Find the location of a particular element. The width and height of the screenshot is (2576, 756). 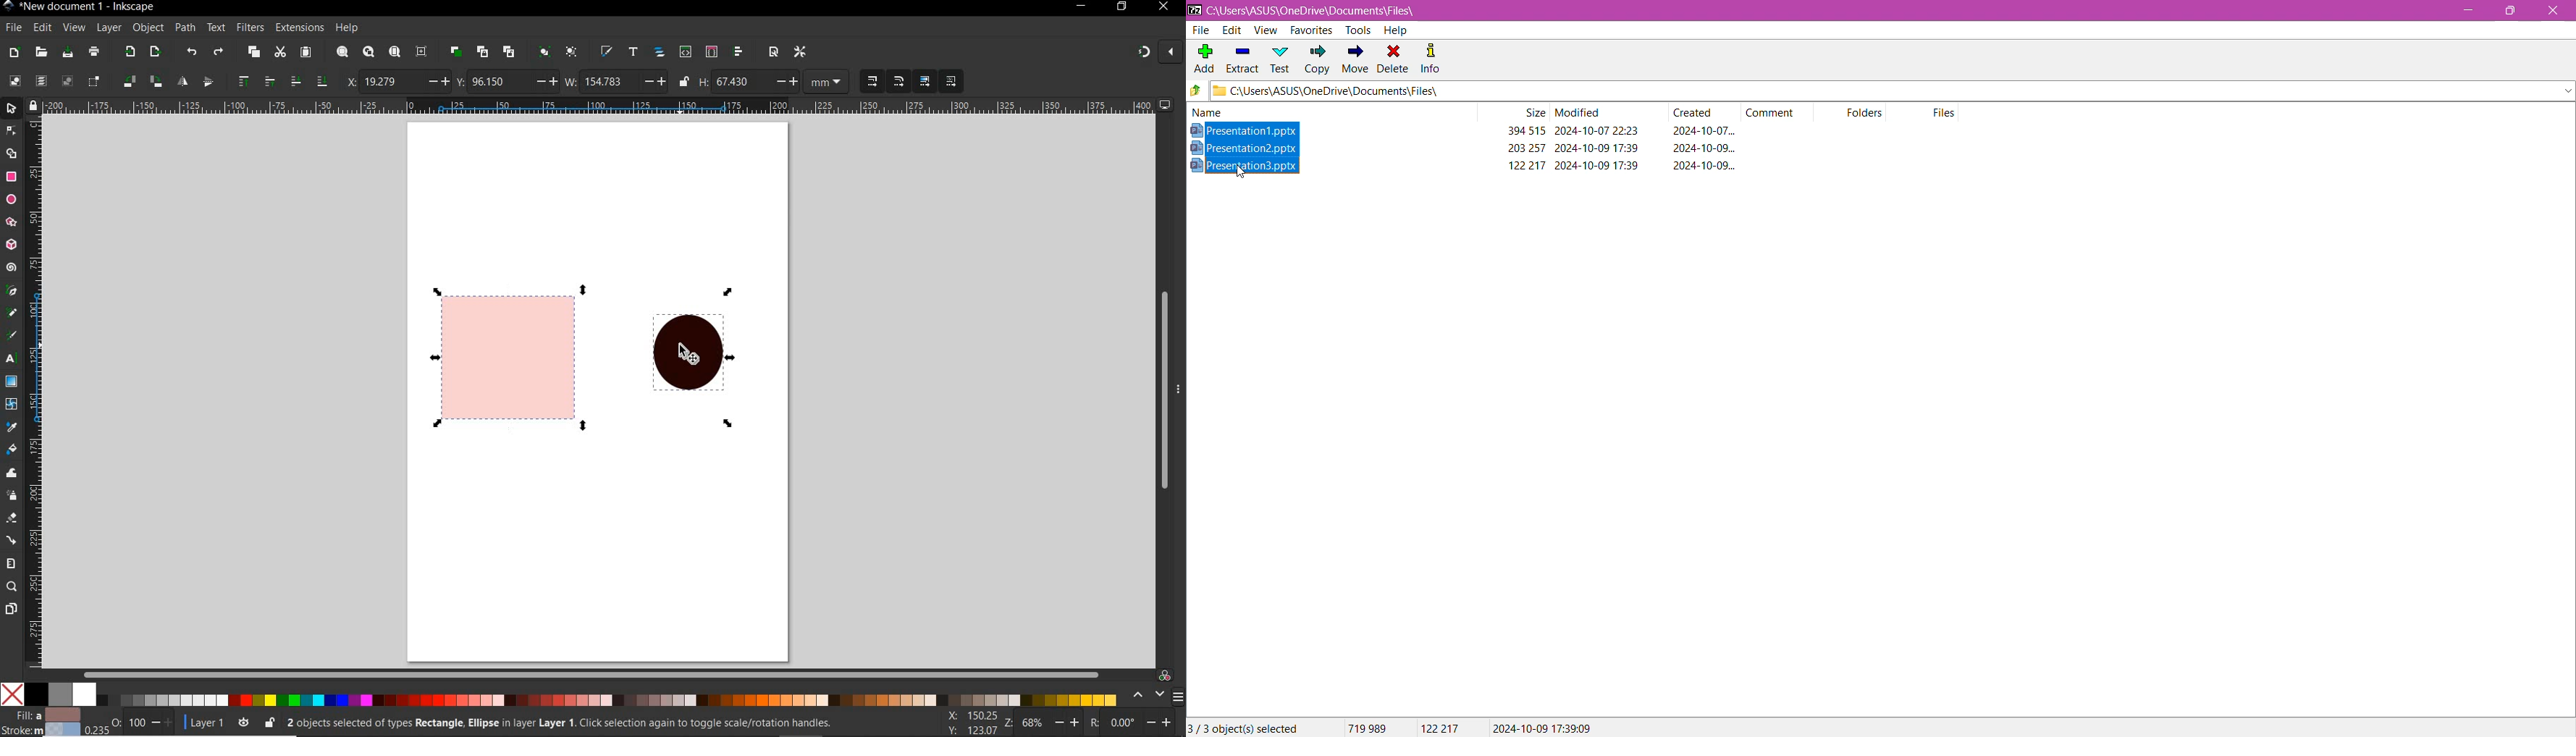

color pallet is located at coordinates (585, 695).